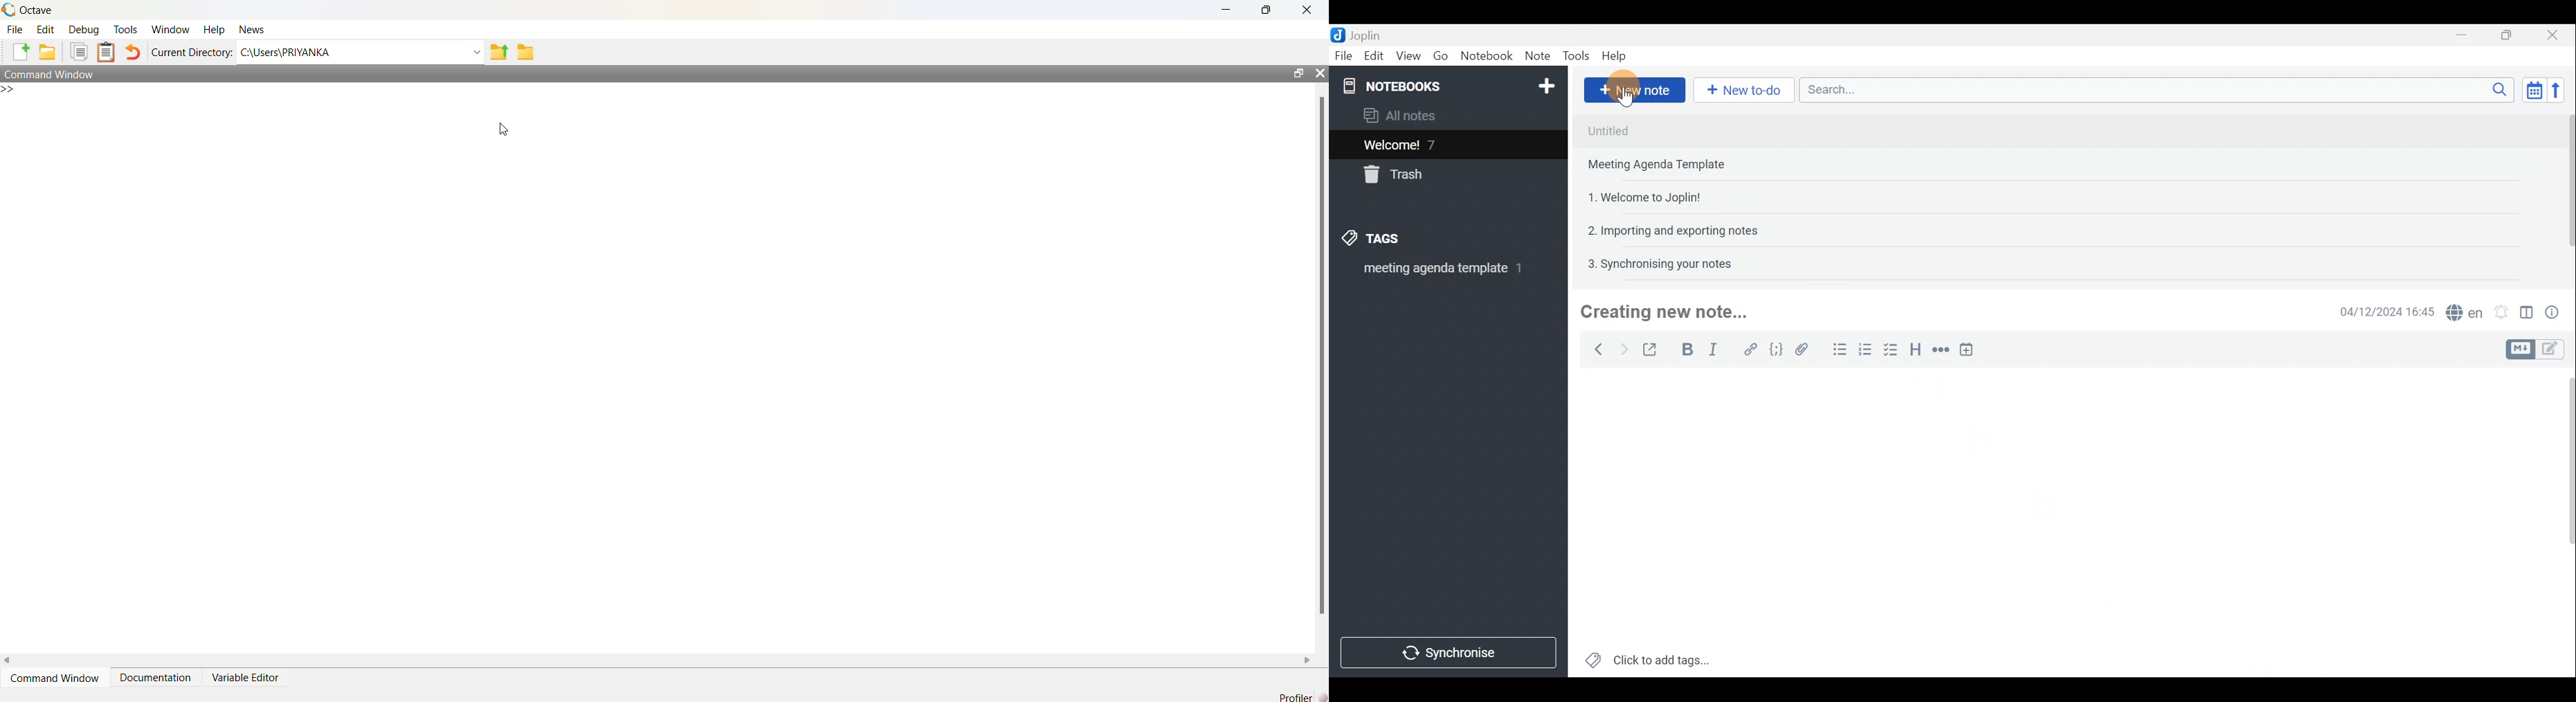 The height and width of the screenshot is (728, 2576). I want to click on Creating new note, so click(1665, 313).